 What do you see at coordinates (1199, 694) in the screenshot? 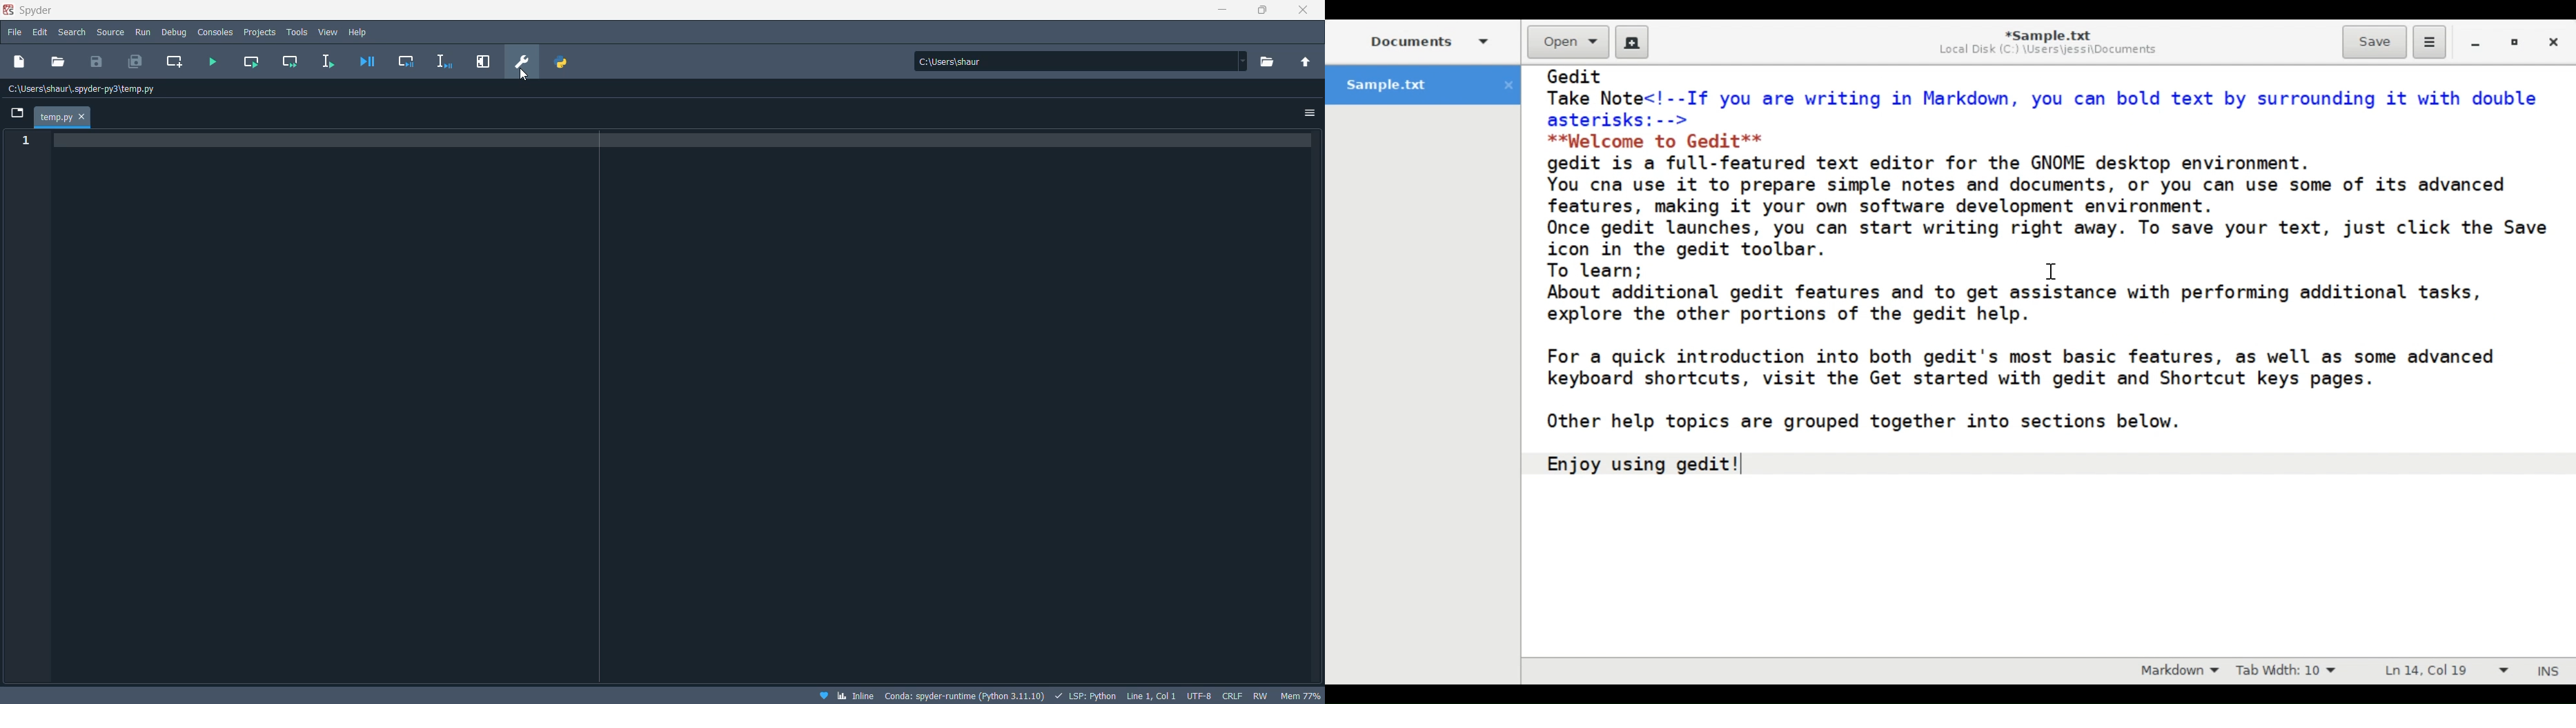
I see `char set` at bounding box center [1199, 694].